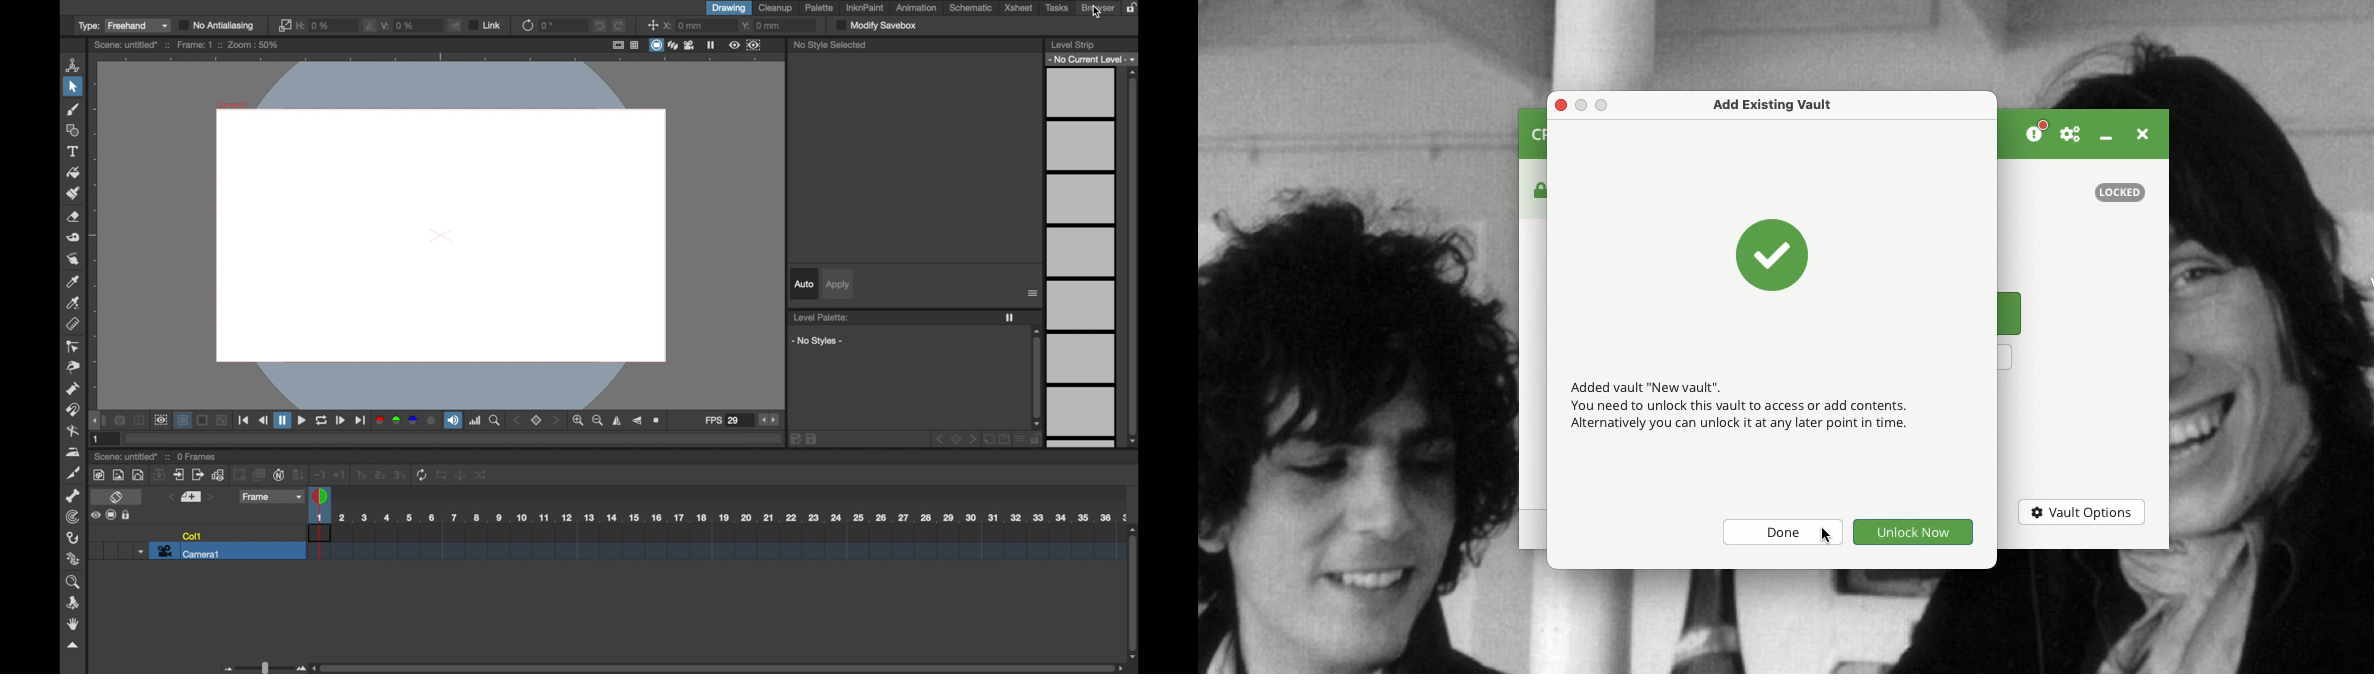 Image resolution: width=2380 pixels, height=700 pixels. I want to click on 1, so click(361, 474).